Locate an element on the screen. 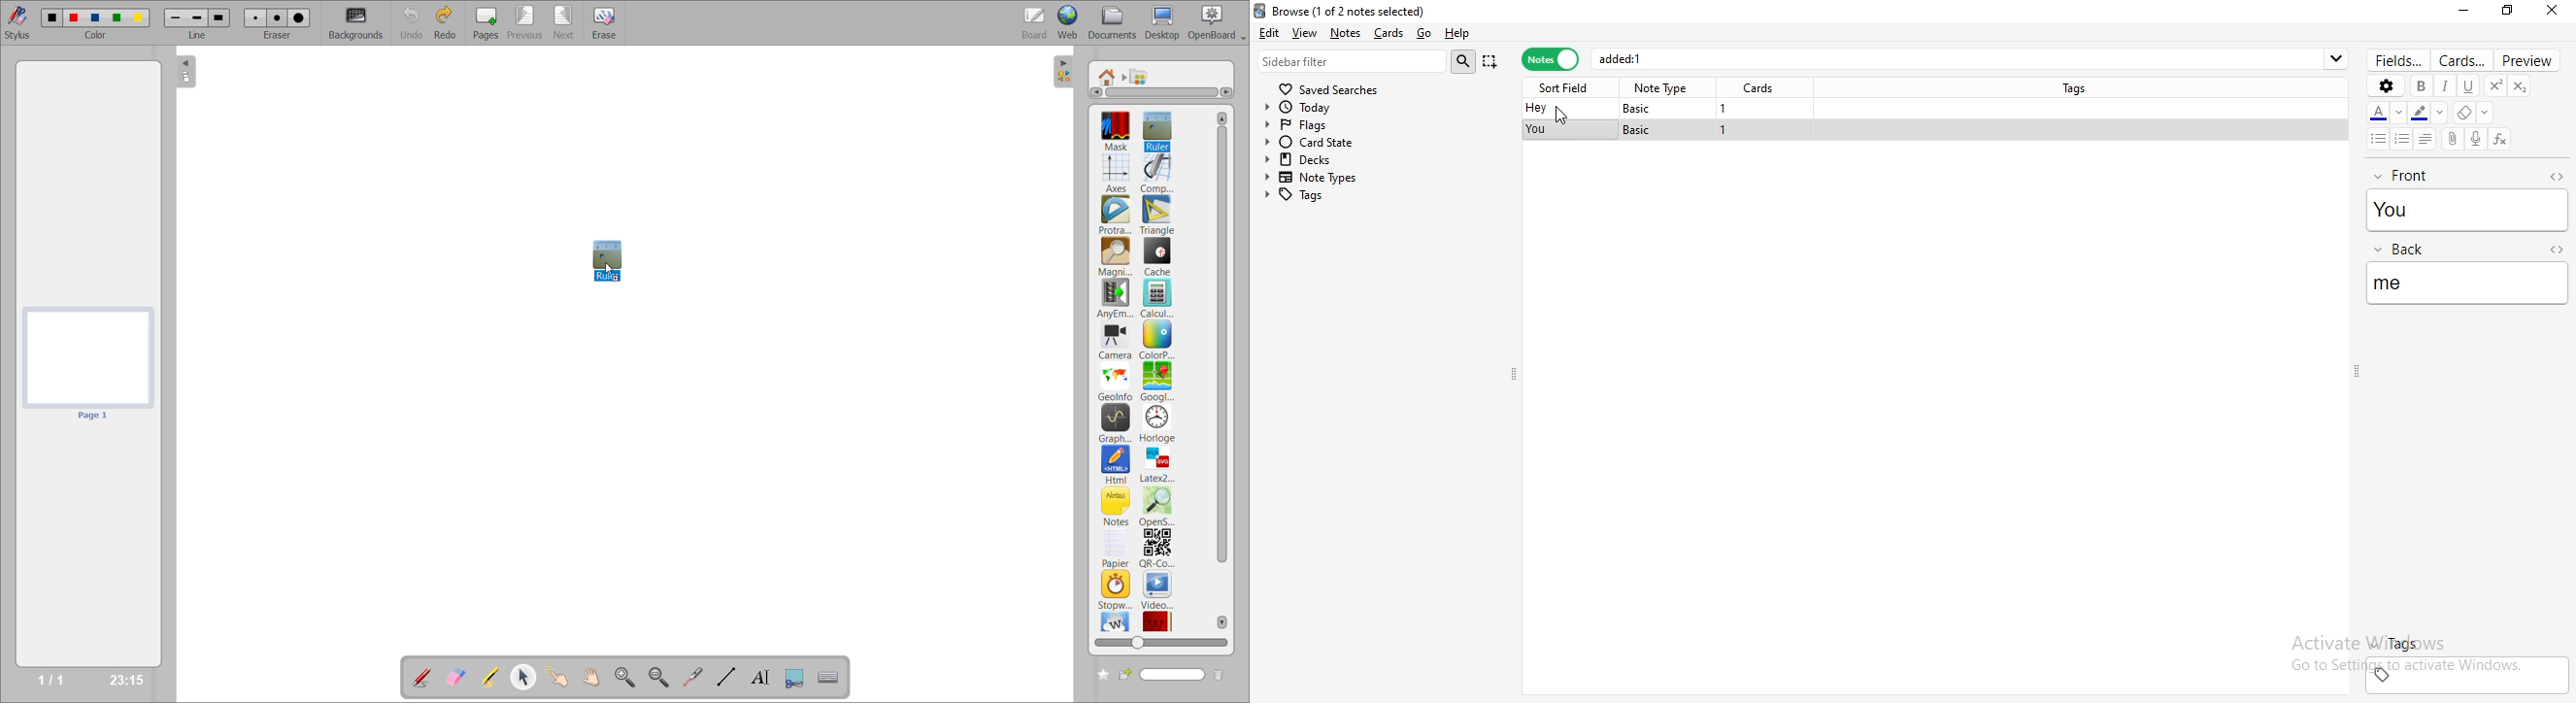  adjust is located at coordinates (2359, 371).